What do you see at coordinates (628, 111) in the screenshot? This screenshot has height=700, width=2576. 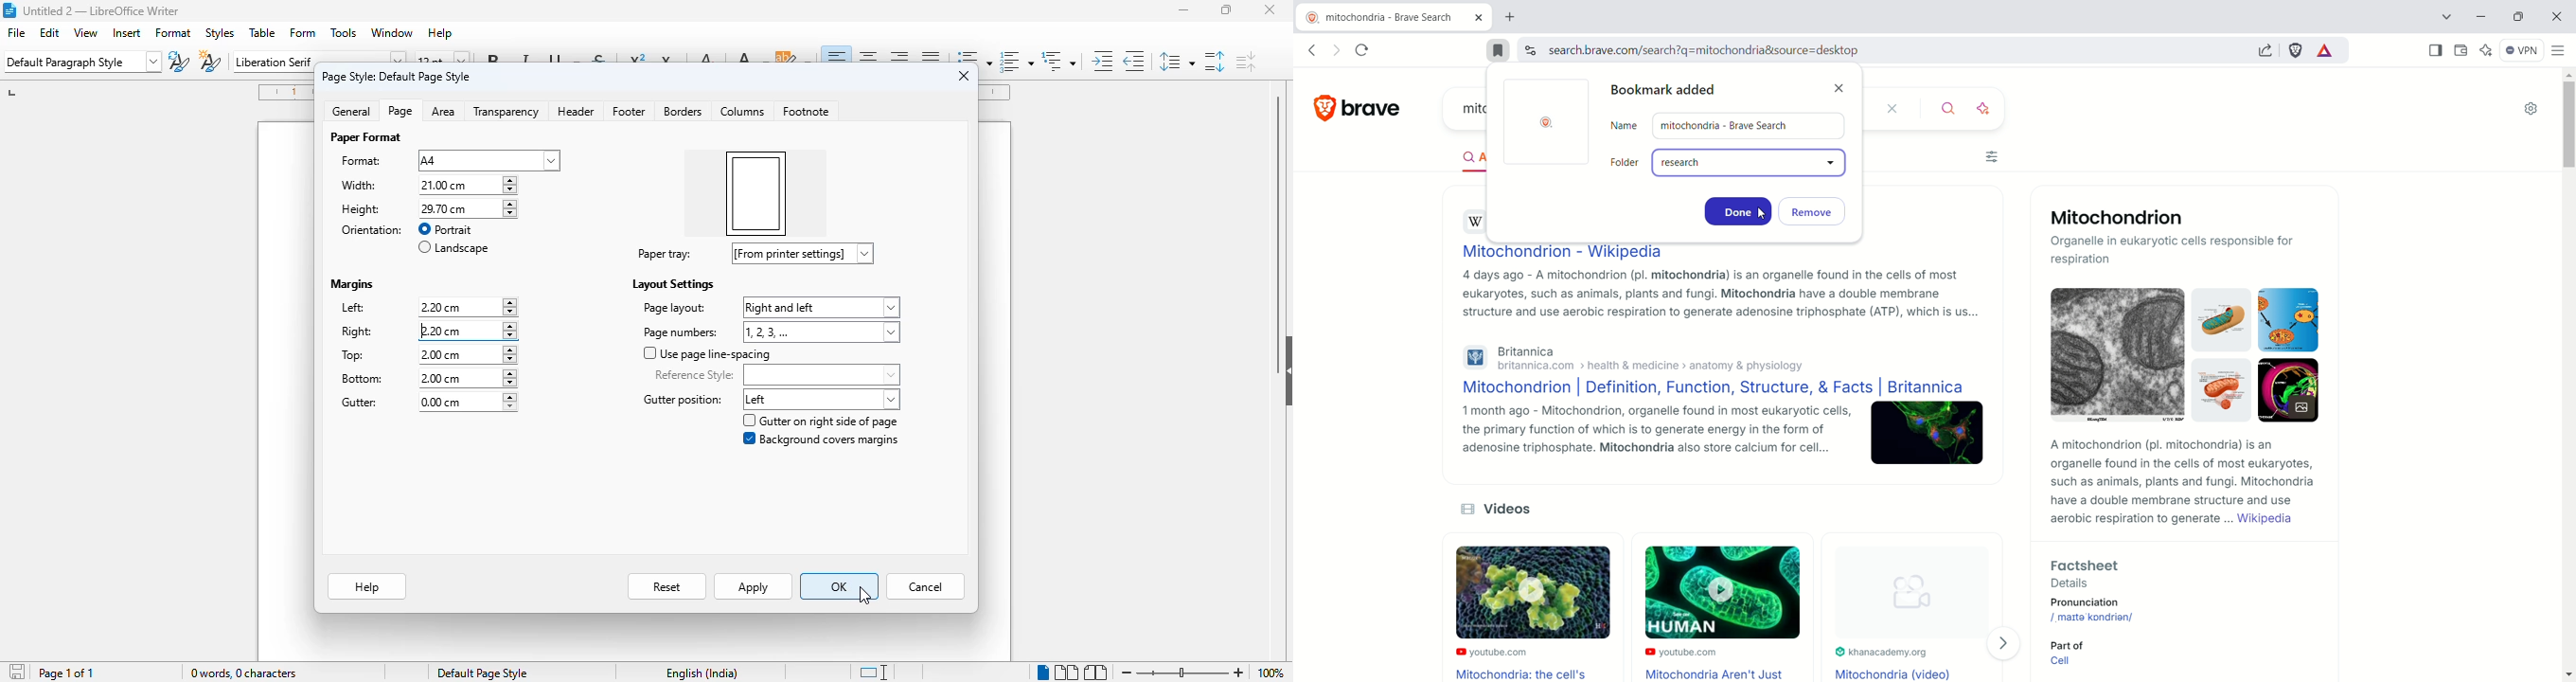 I see `footer` at bounding box center [628, 111].